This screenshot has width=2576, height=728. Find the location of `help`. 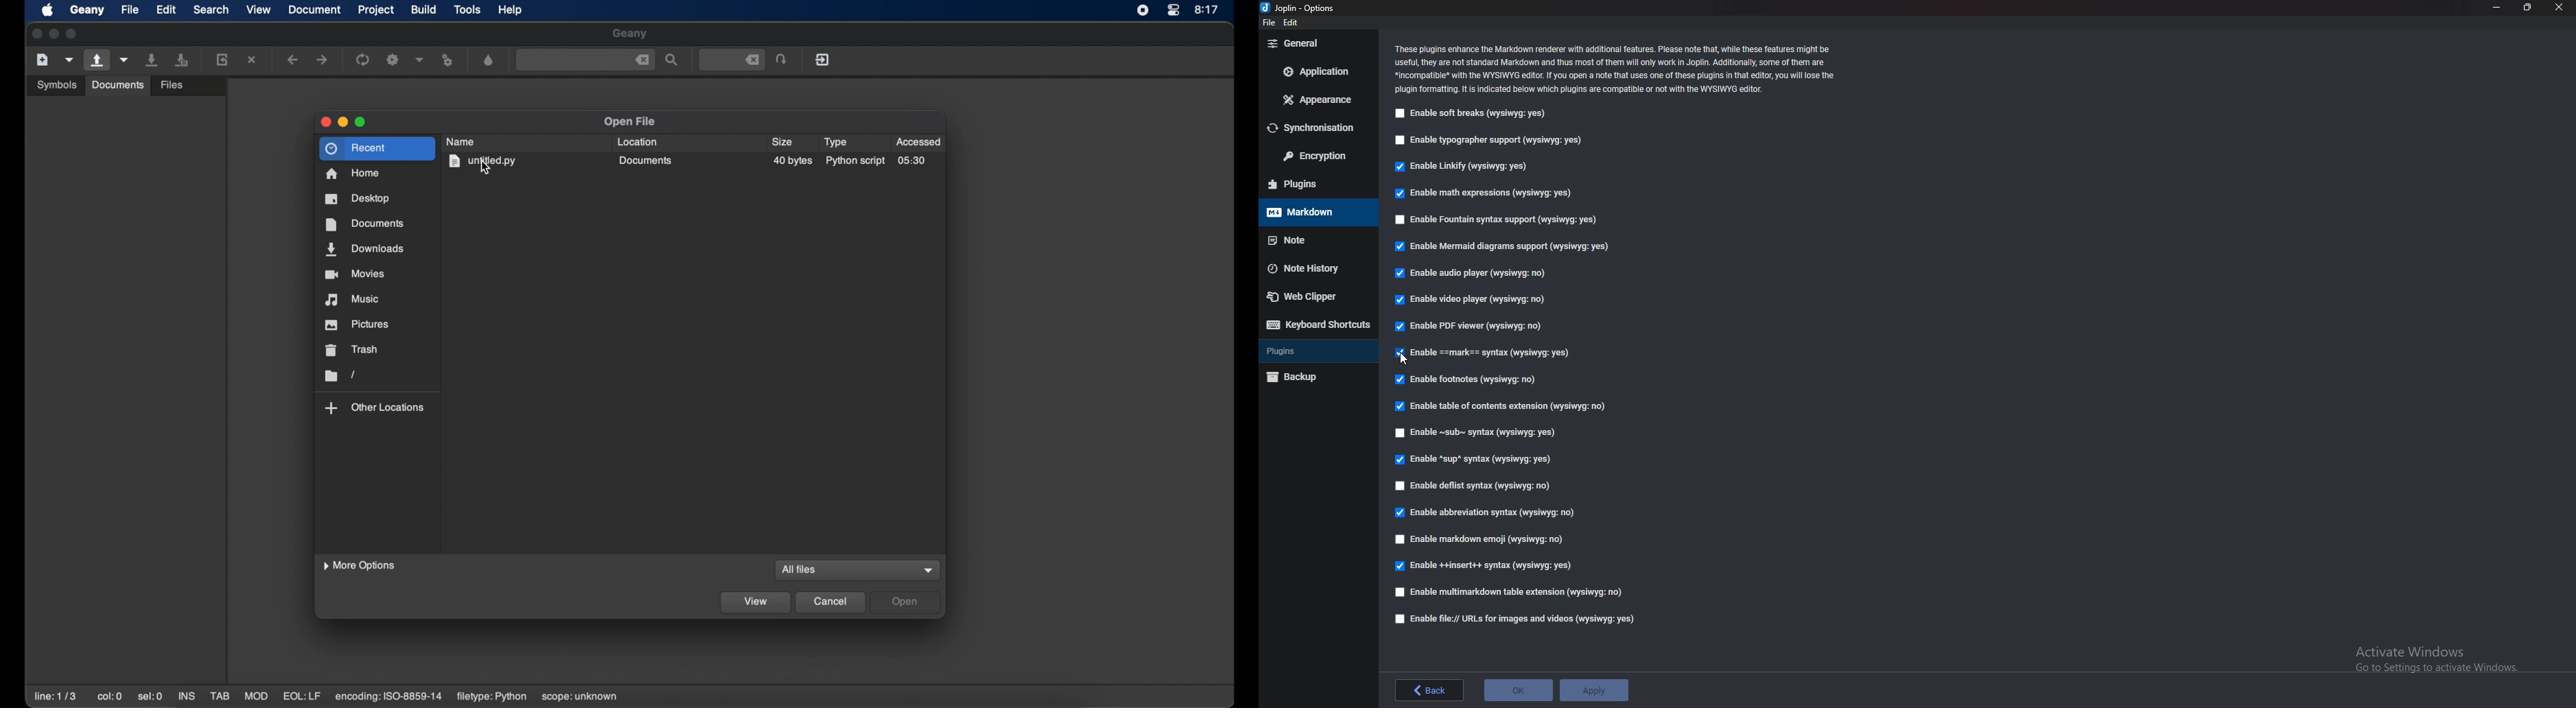

help is located at coordinates (510, 10).